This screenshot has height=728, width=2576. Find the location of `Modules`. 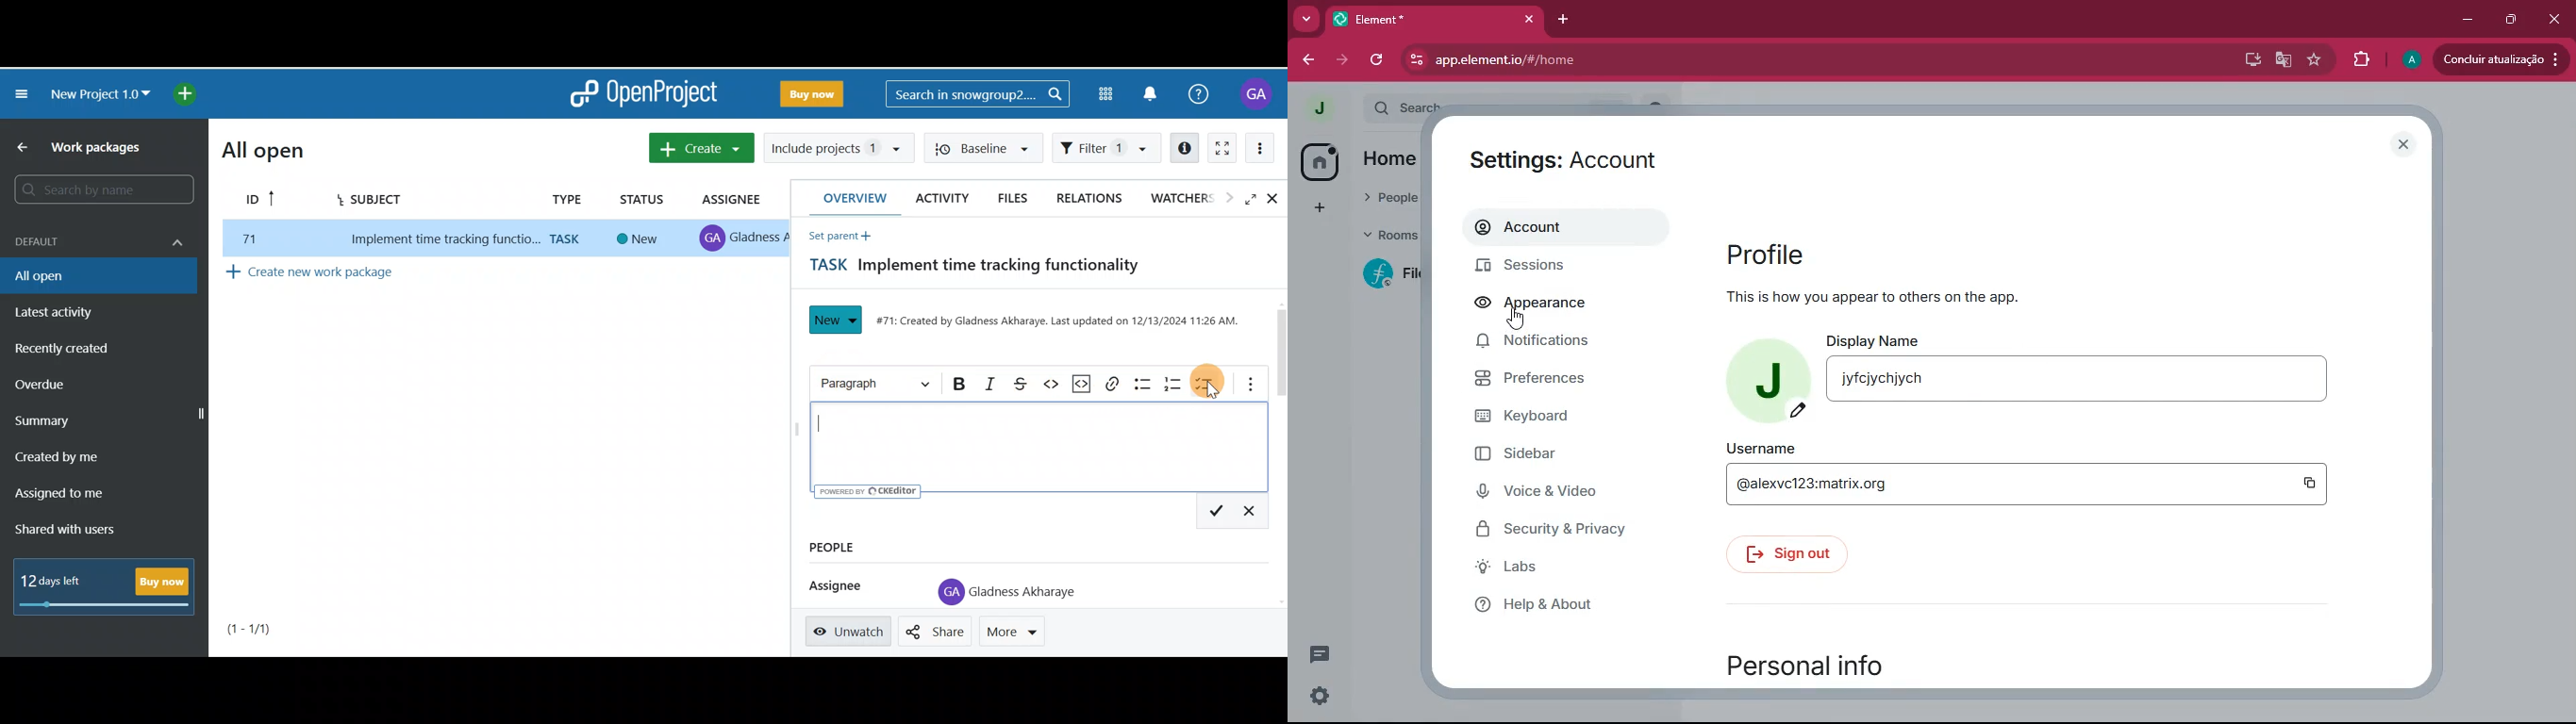

Modules is located at coordinates (1105, 94).